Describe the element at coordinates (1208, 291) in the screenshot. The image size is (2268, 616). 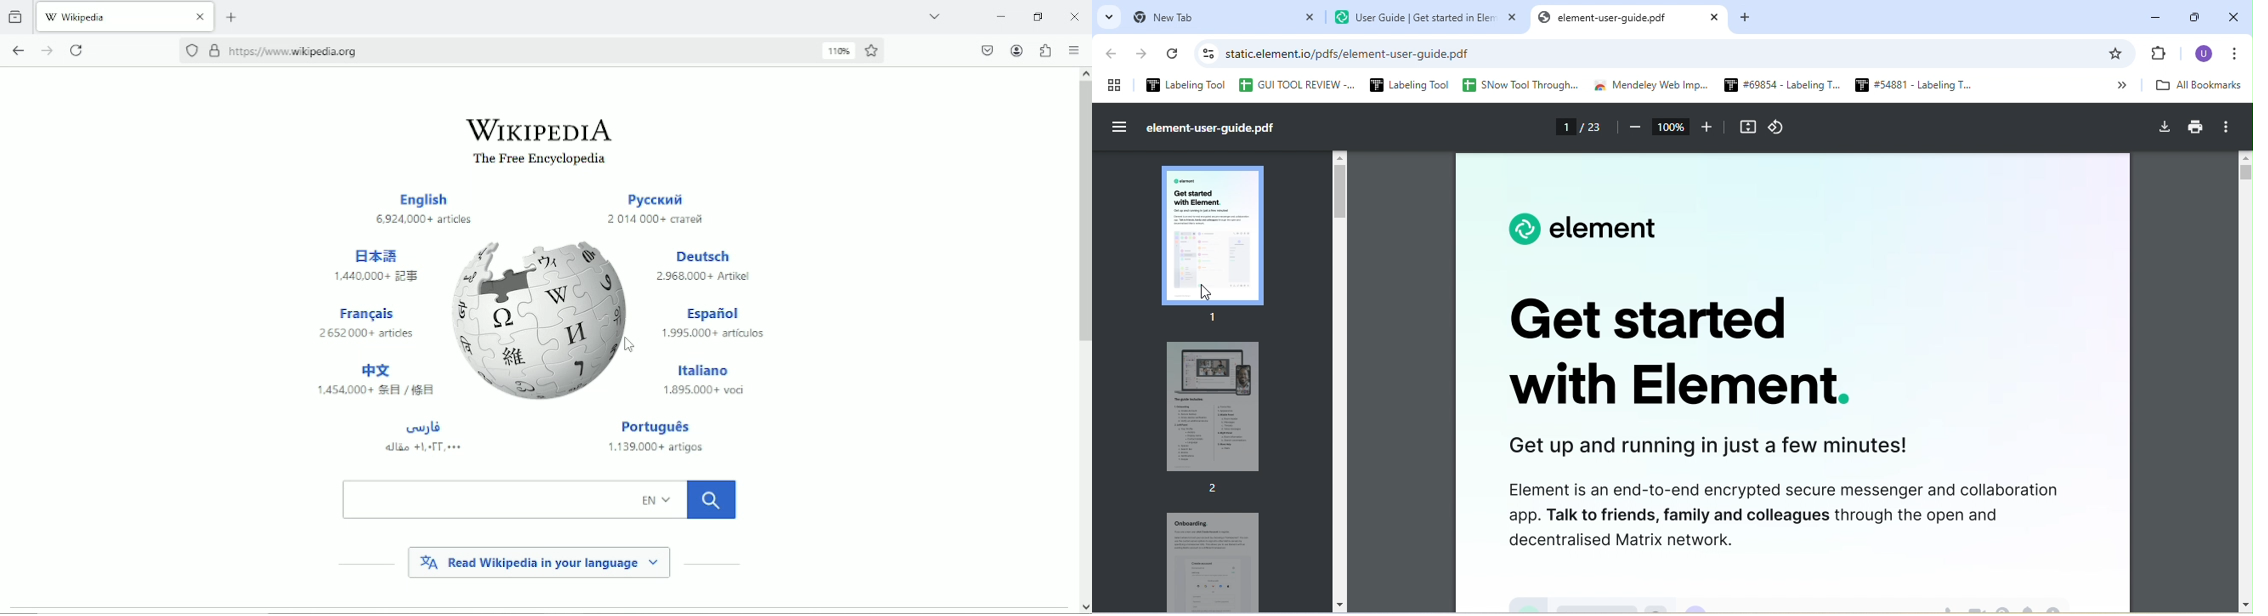
I see `cursor` at that location.